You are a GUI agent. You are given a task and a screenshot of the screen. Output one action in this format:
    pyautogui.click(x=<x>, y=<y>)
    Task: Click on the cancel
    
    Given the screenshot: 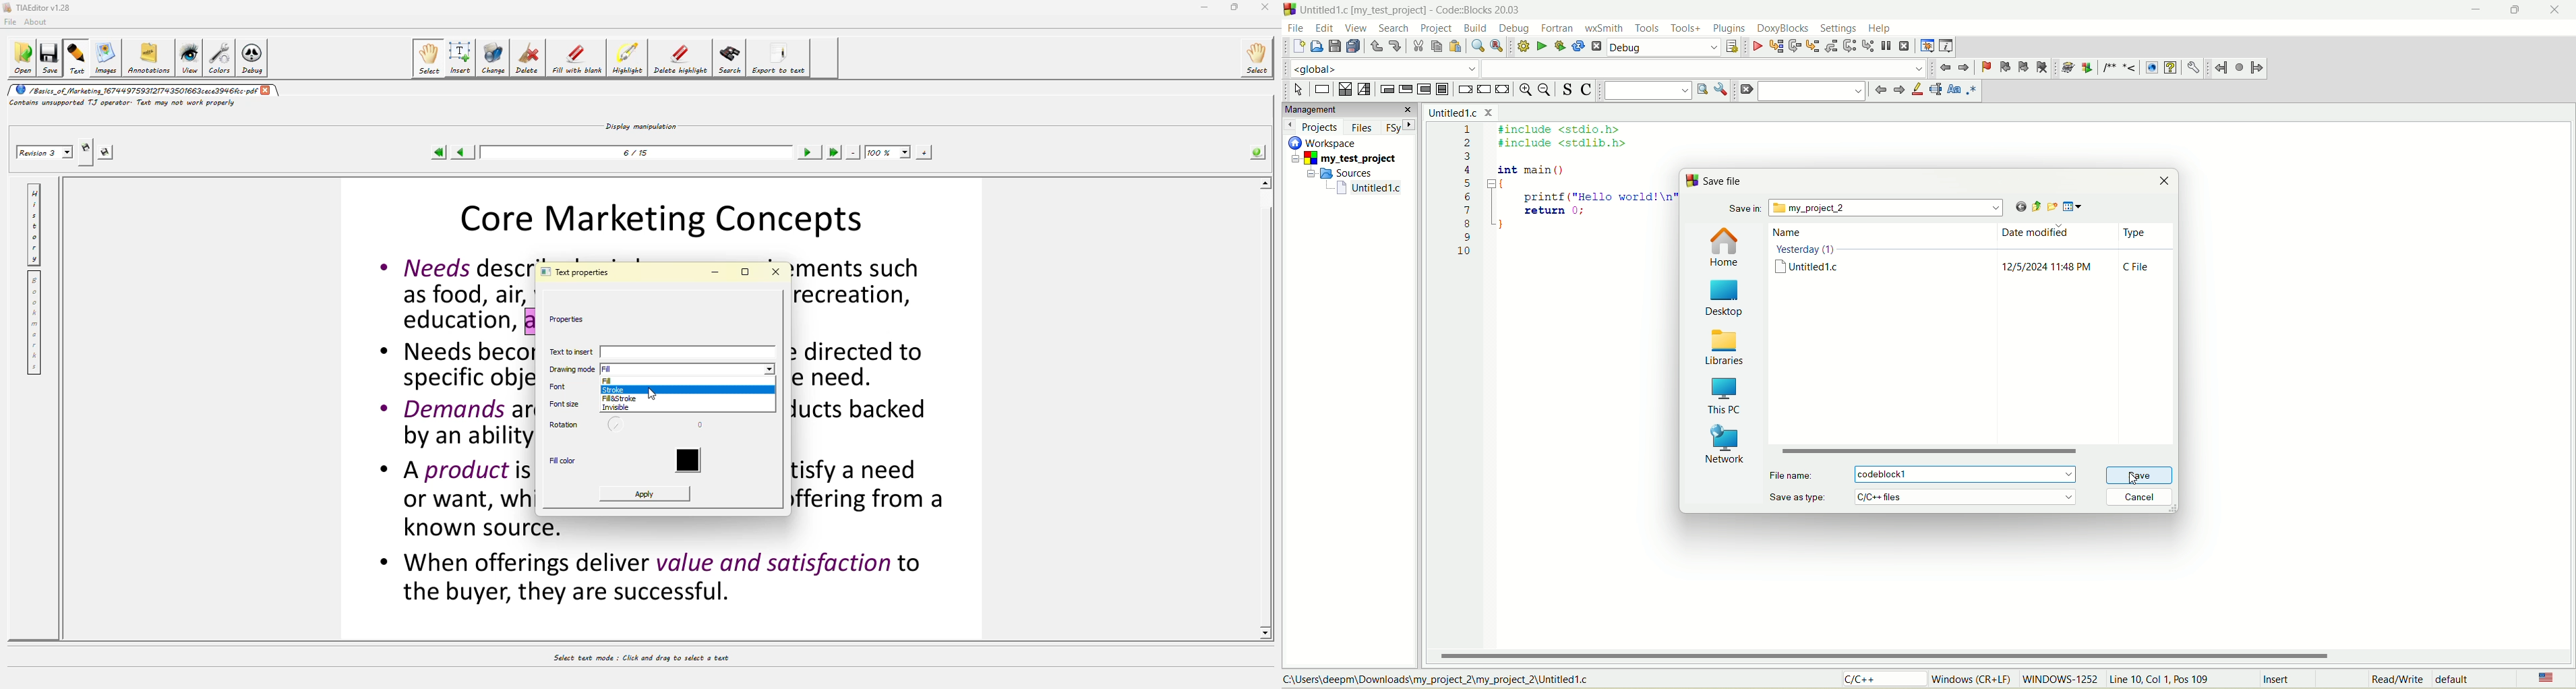 What is the action you would take?
    pyautogui.click(x=2138, y=499)
    